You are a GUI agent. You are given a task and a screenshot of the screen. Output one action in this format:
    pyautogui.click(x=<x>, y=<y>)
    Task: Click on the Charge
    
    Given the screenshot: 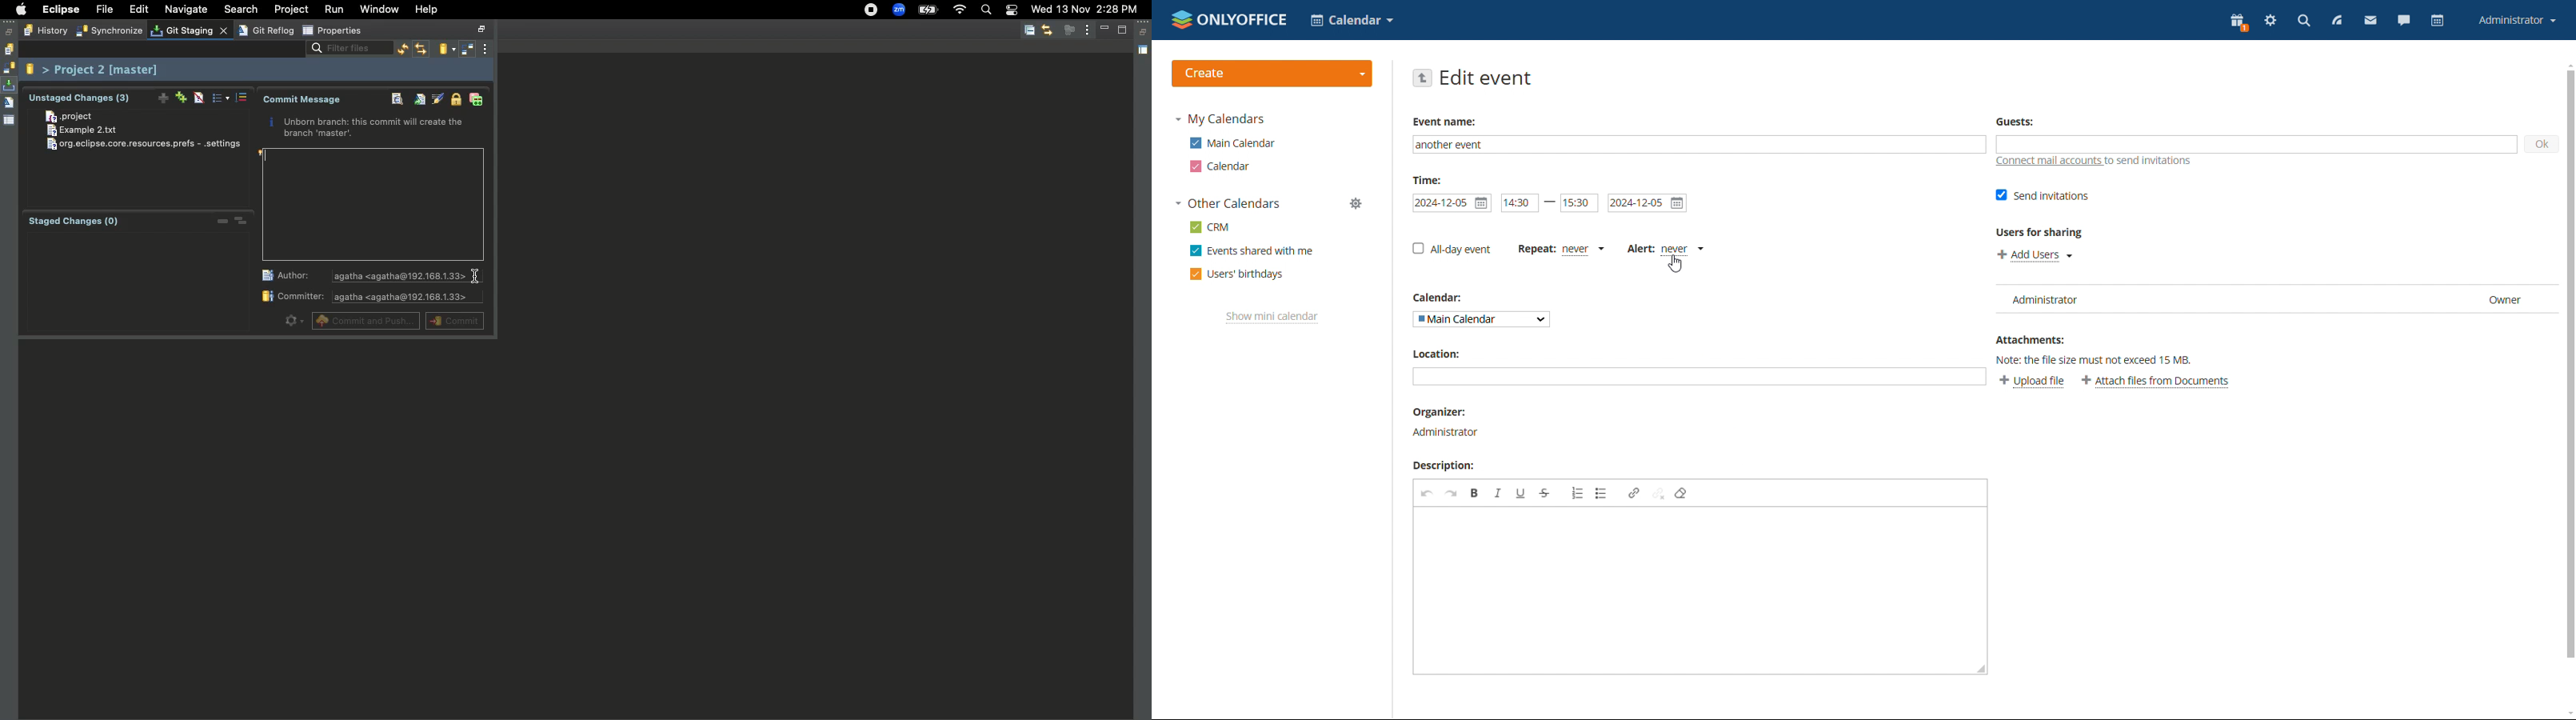 What is the action you would take?
    pyautogui.click(x=927, y=11)
    